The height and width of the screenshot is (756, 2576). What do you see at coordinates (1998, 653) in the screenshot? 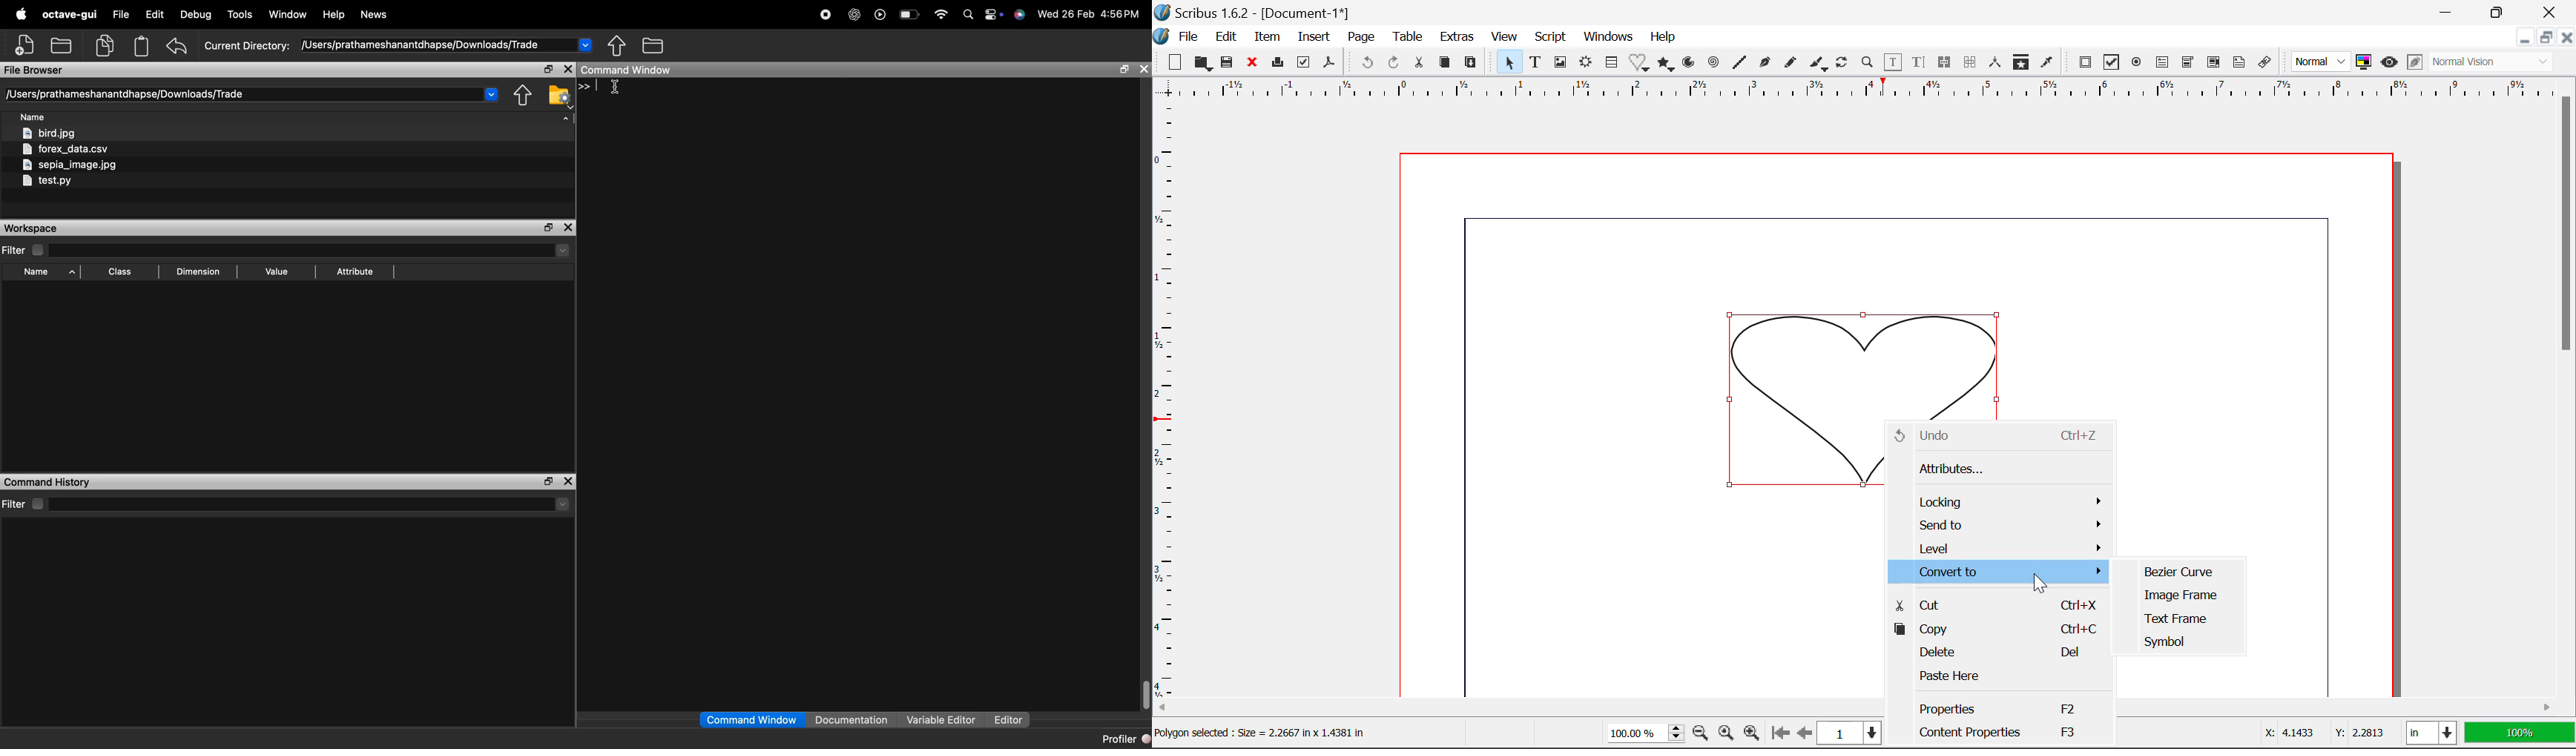
I see `Delete` at bounding box center [1998, 653].